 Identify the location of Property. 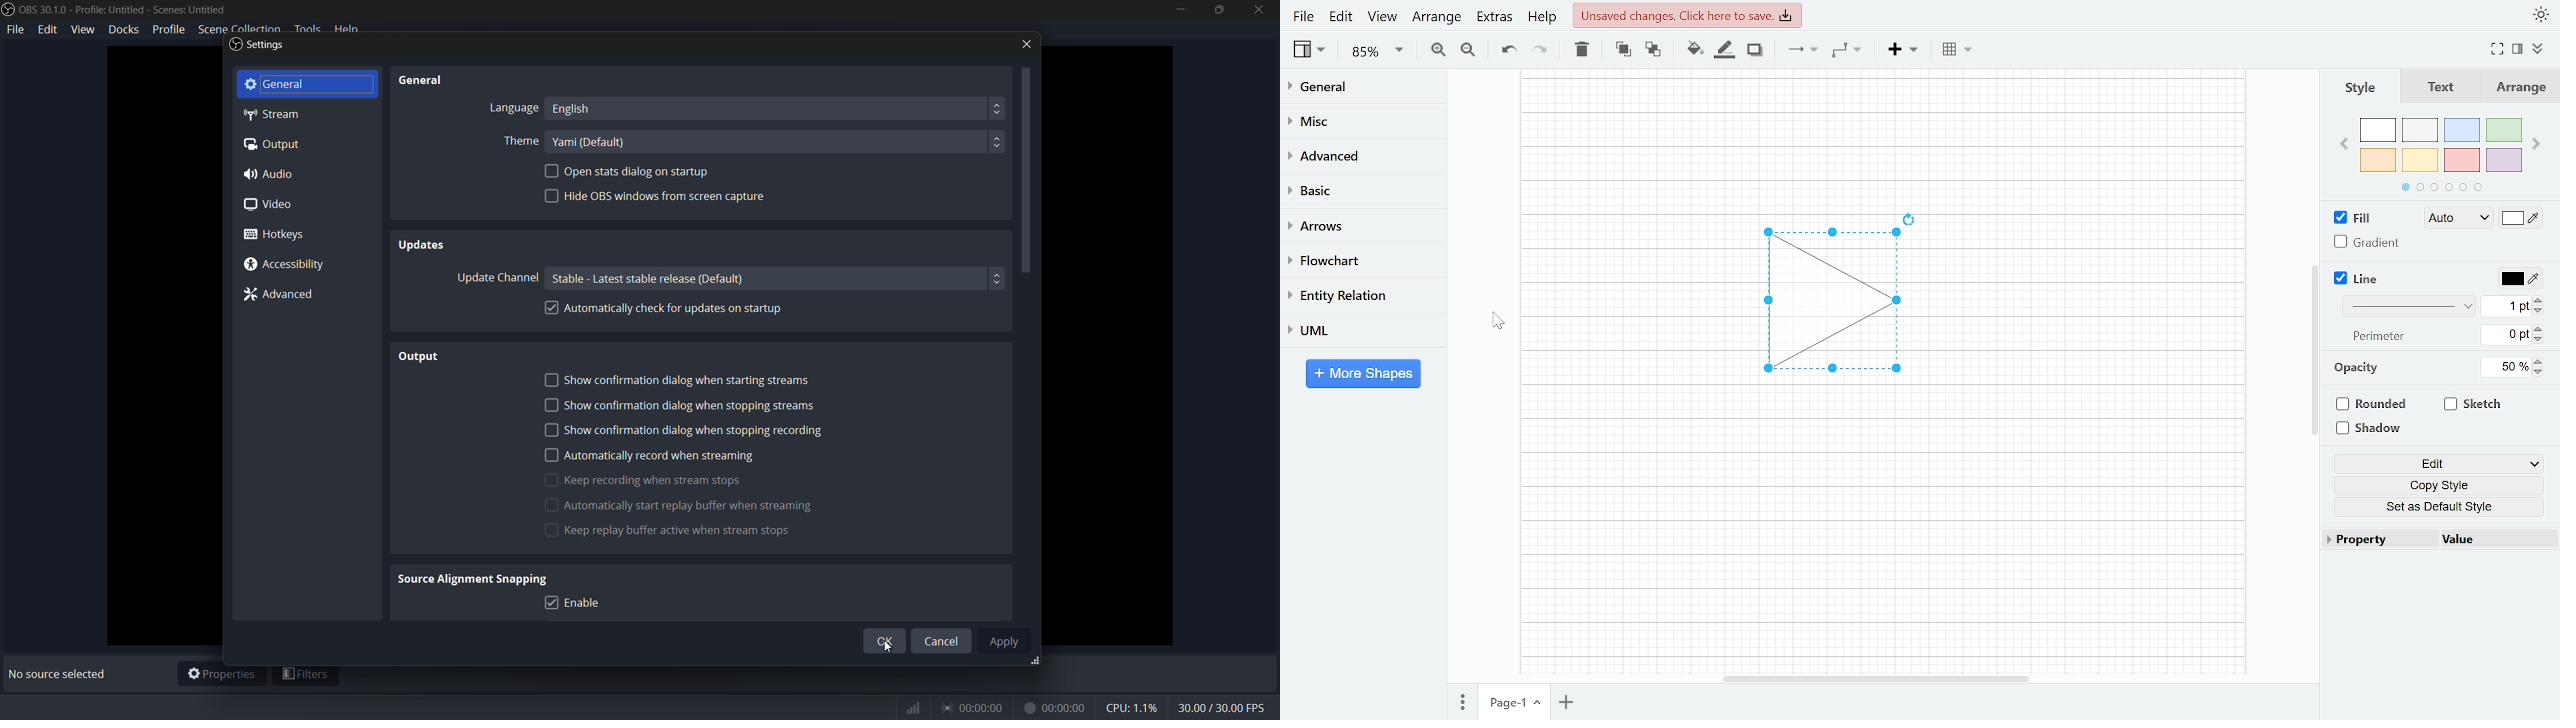
(2378, 540).